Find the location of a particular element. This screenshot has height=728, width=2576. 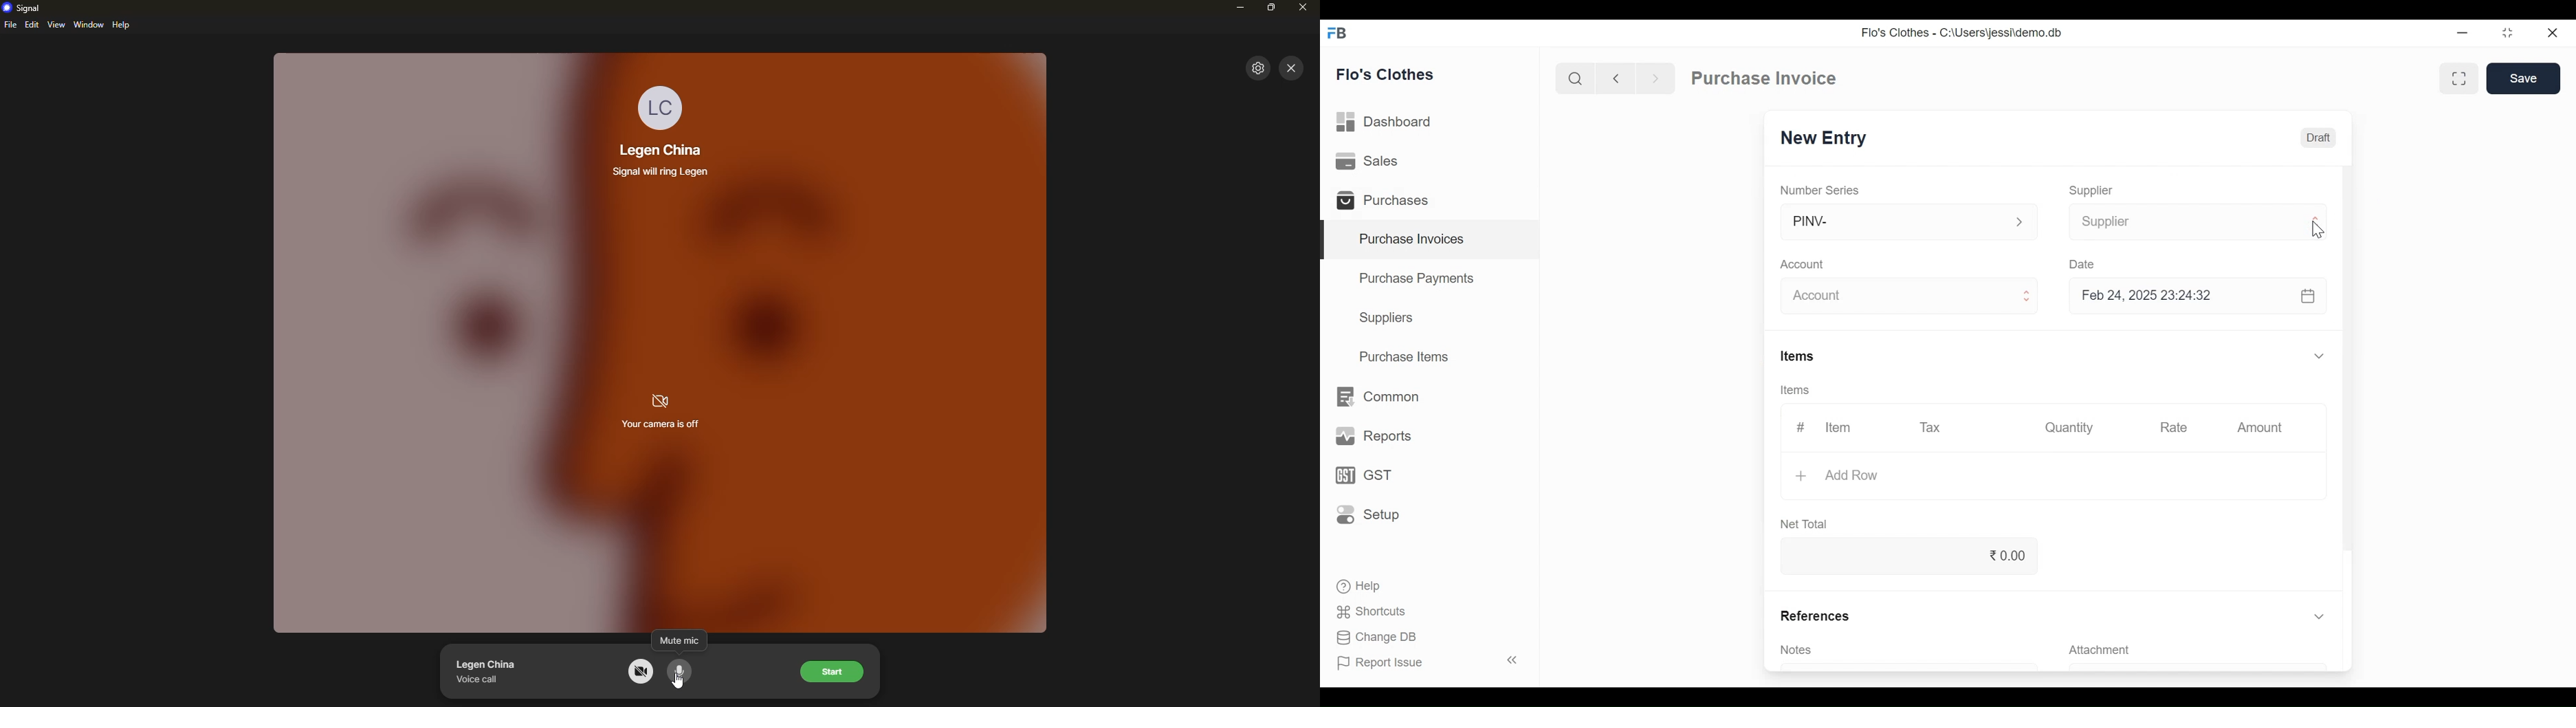

Rate is located at coordinates (2173, 427).